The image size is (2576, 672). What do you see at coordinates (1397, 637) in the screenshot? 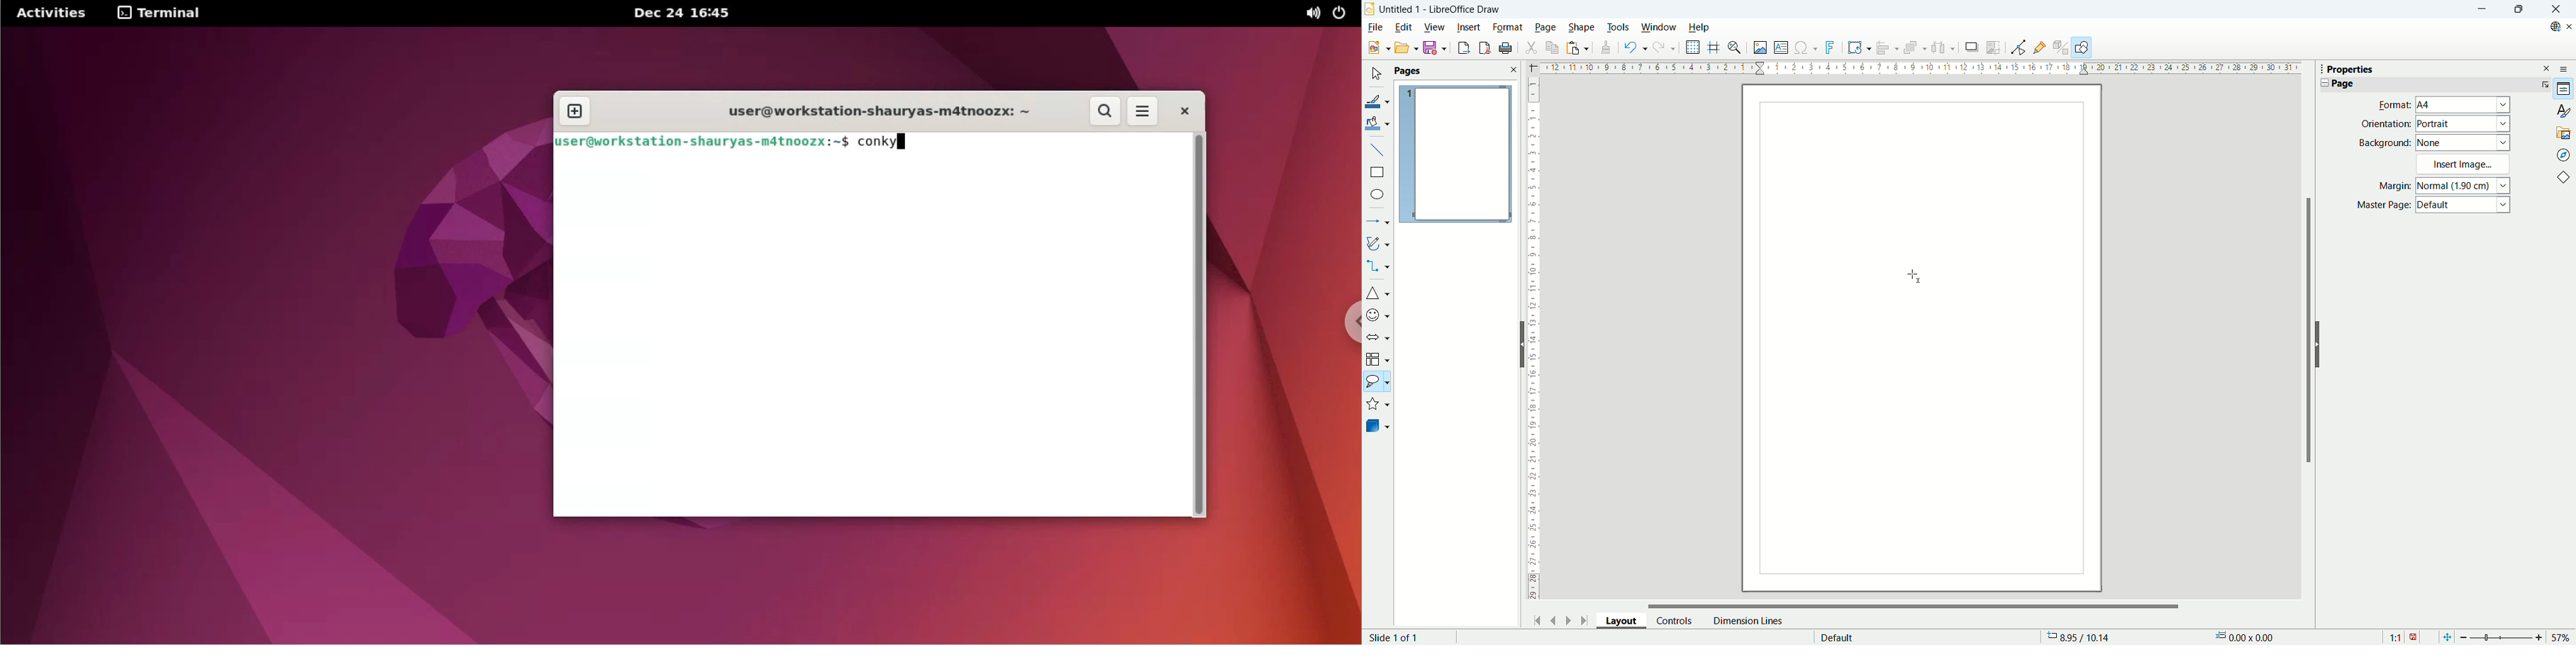
I see `slide number` at bounding box center [1397, 637].